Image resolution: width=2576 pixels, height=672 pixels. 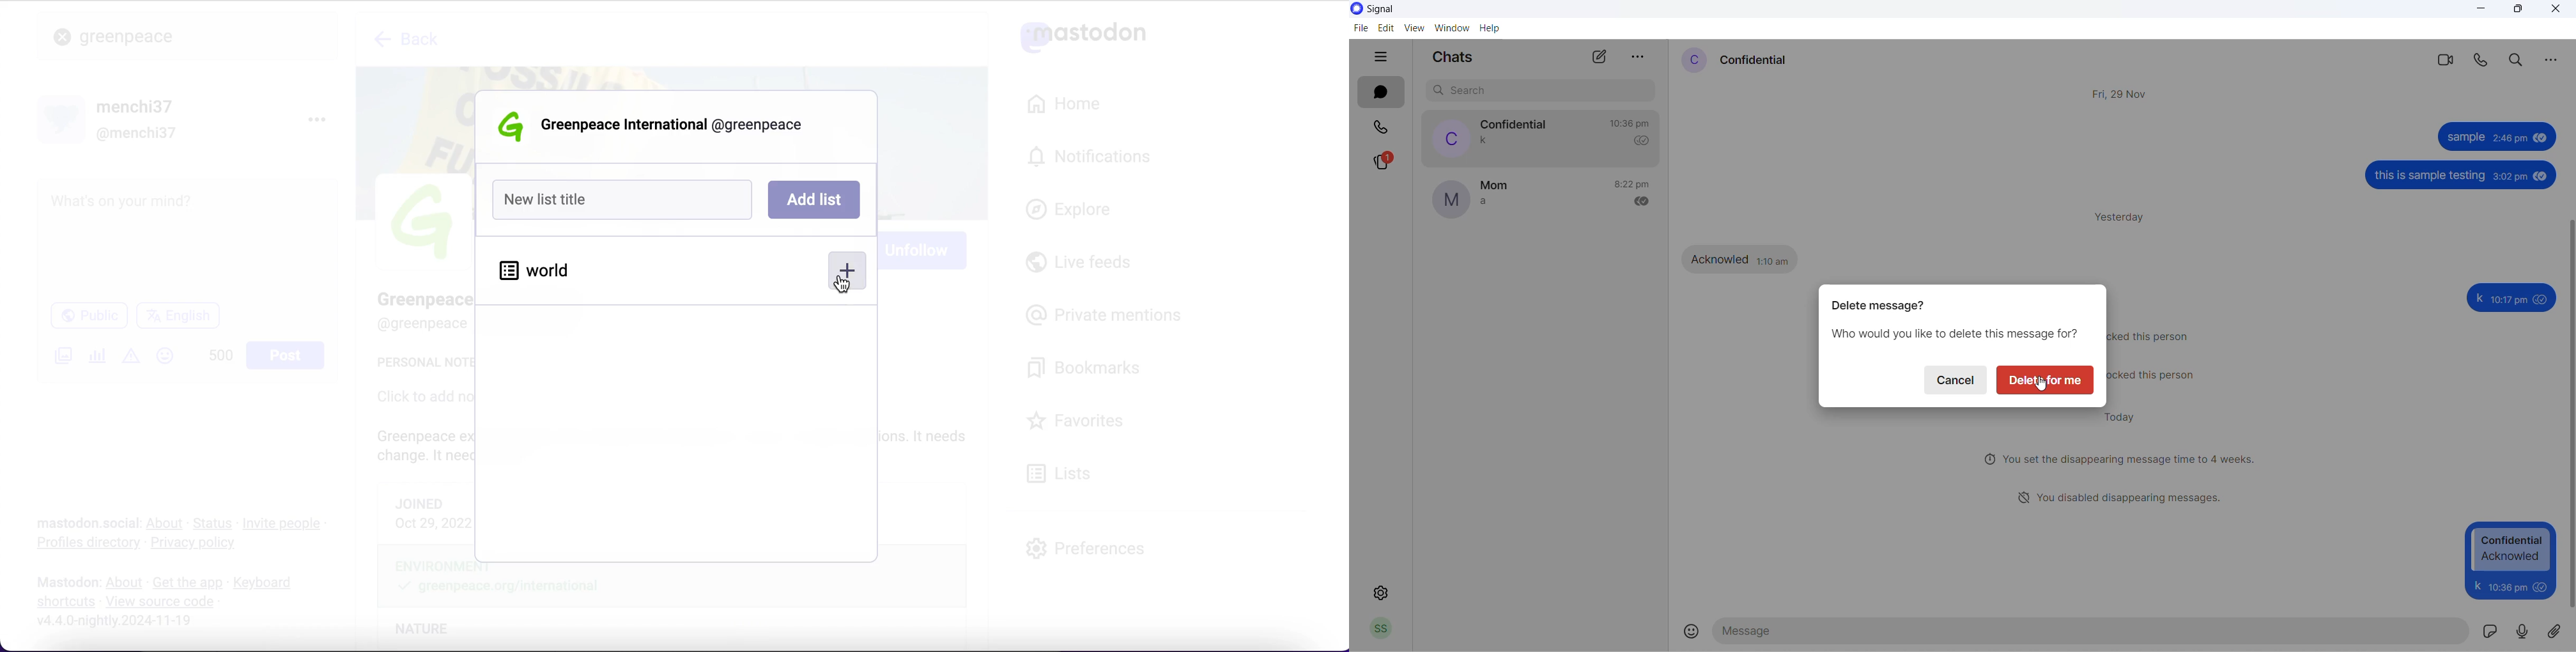 What do you see at coordinates (1392, 10) in the screenshot?
I see `Signal logo` at bounding box center [1392, 10].